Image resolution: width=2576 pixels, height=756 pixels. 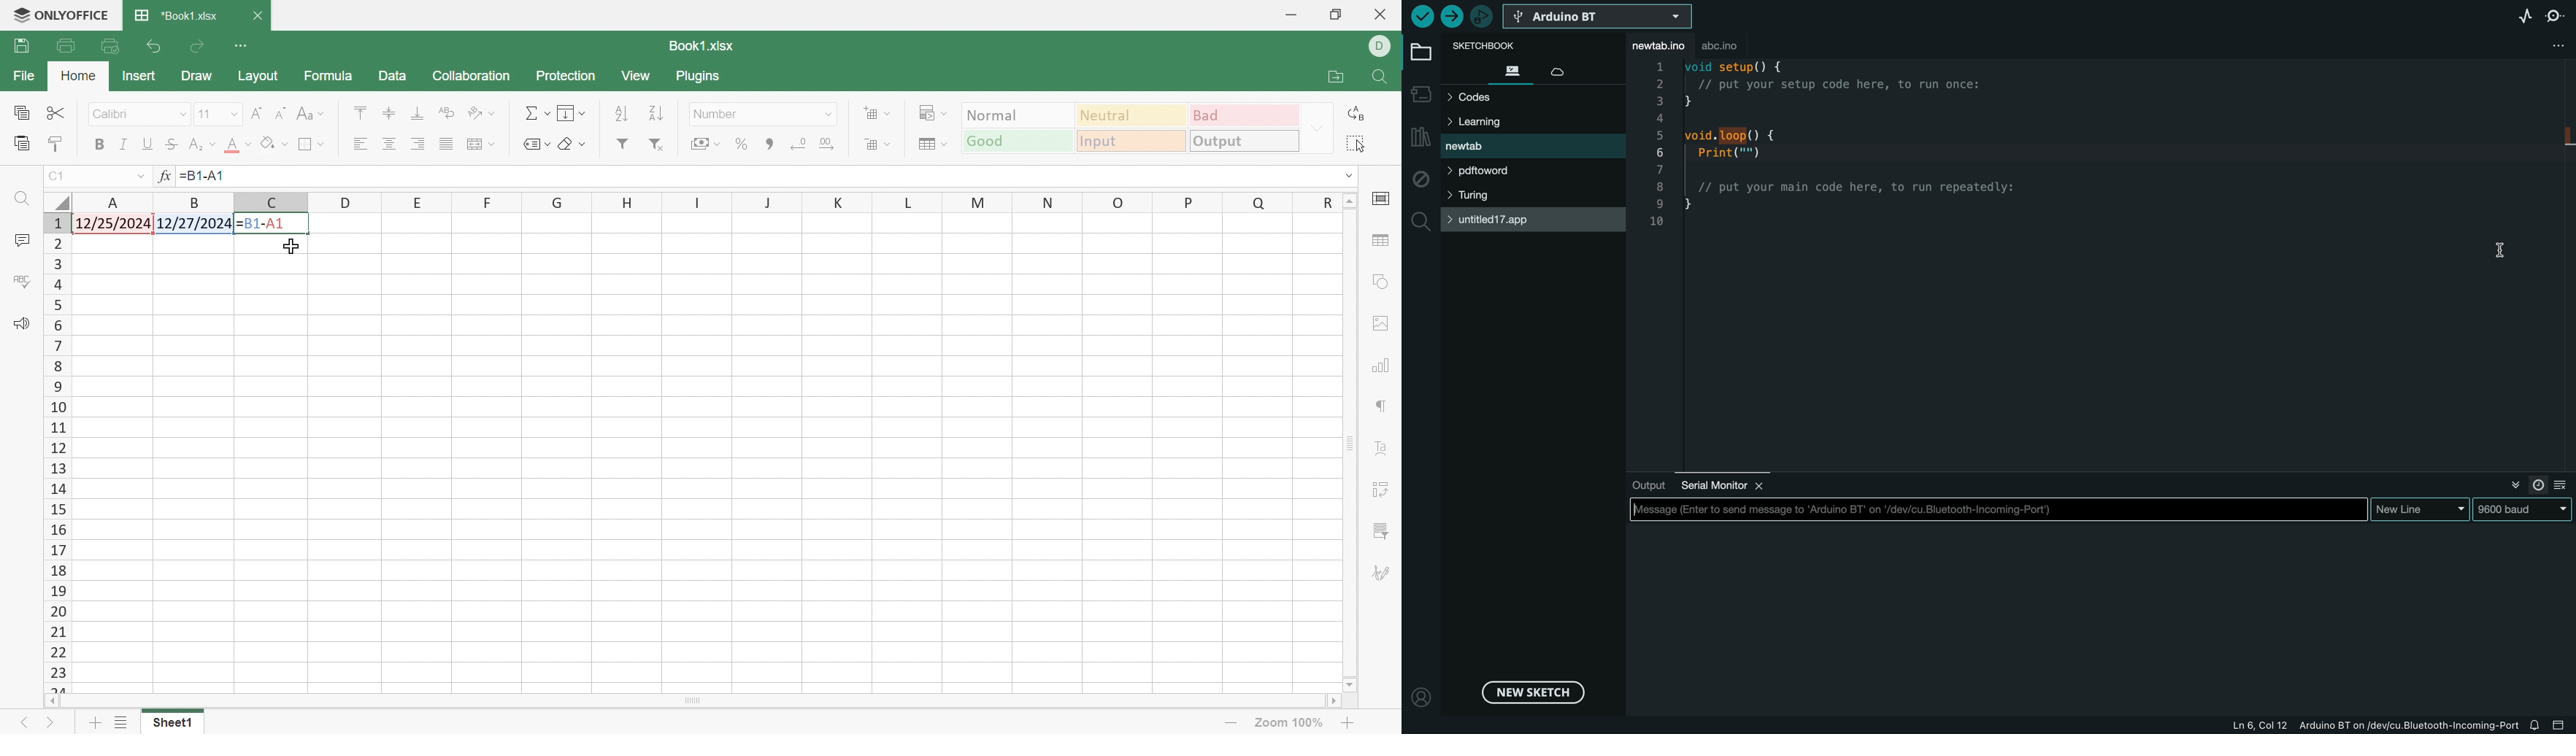 What do you see at coordinates (570, 142) in the screenshot?
I see `Clear` at bounding box center [570, 142].